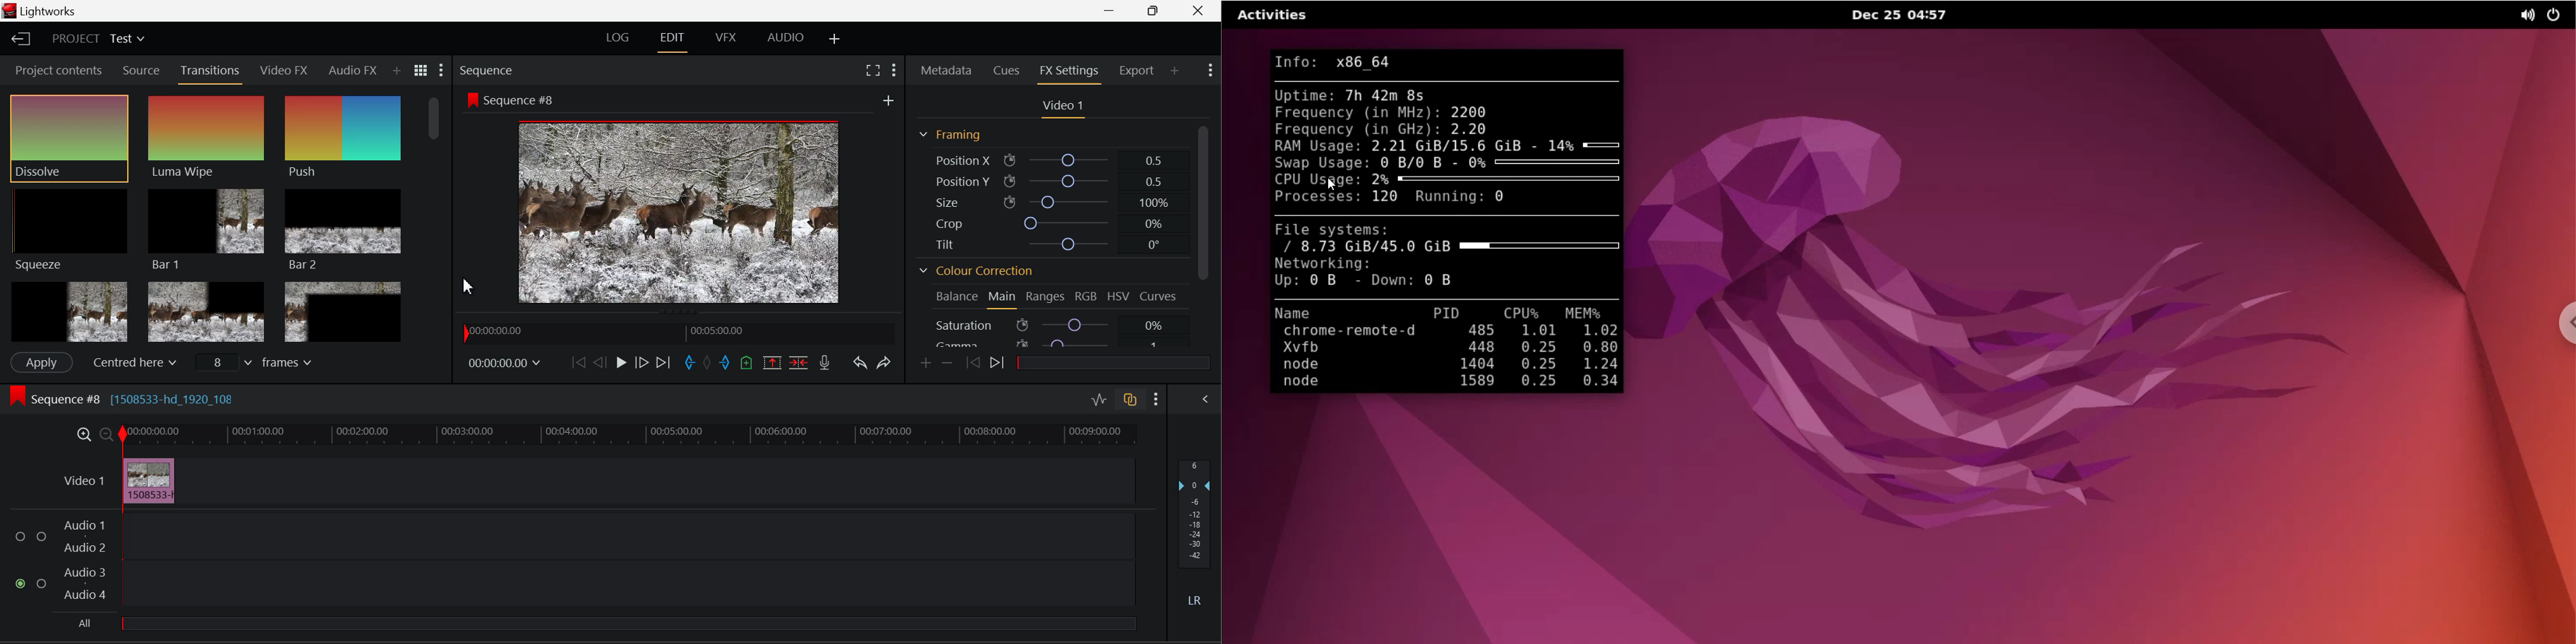  I want to click on Show Settings, so click(443, 69).